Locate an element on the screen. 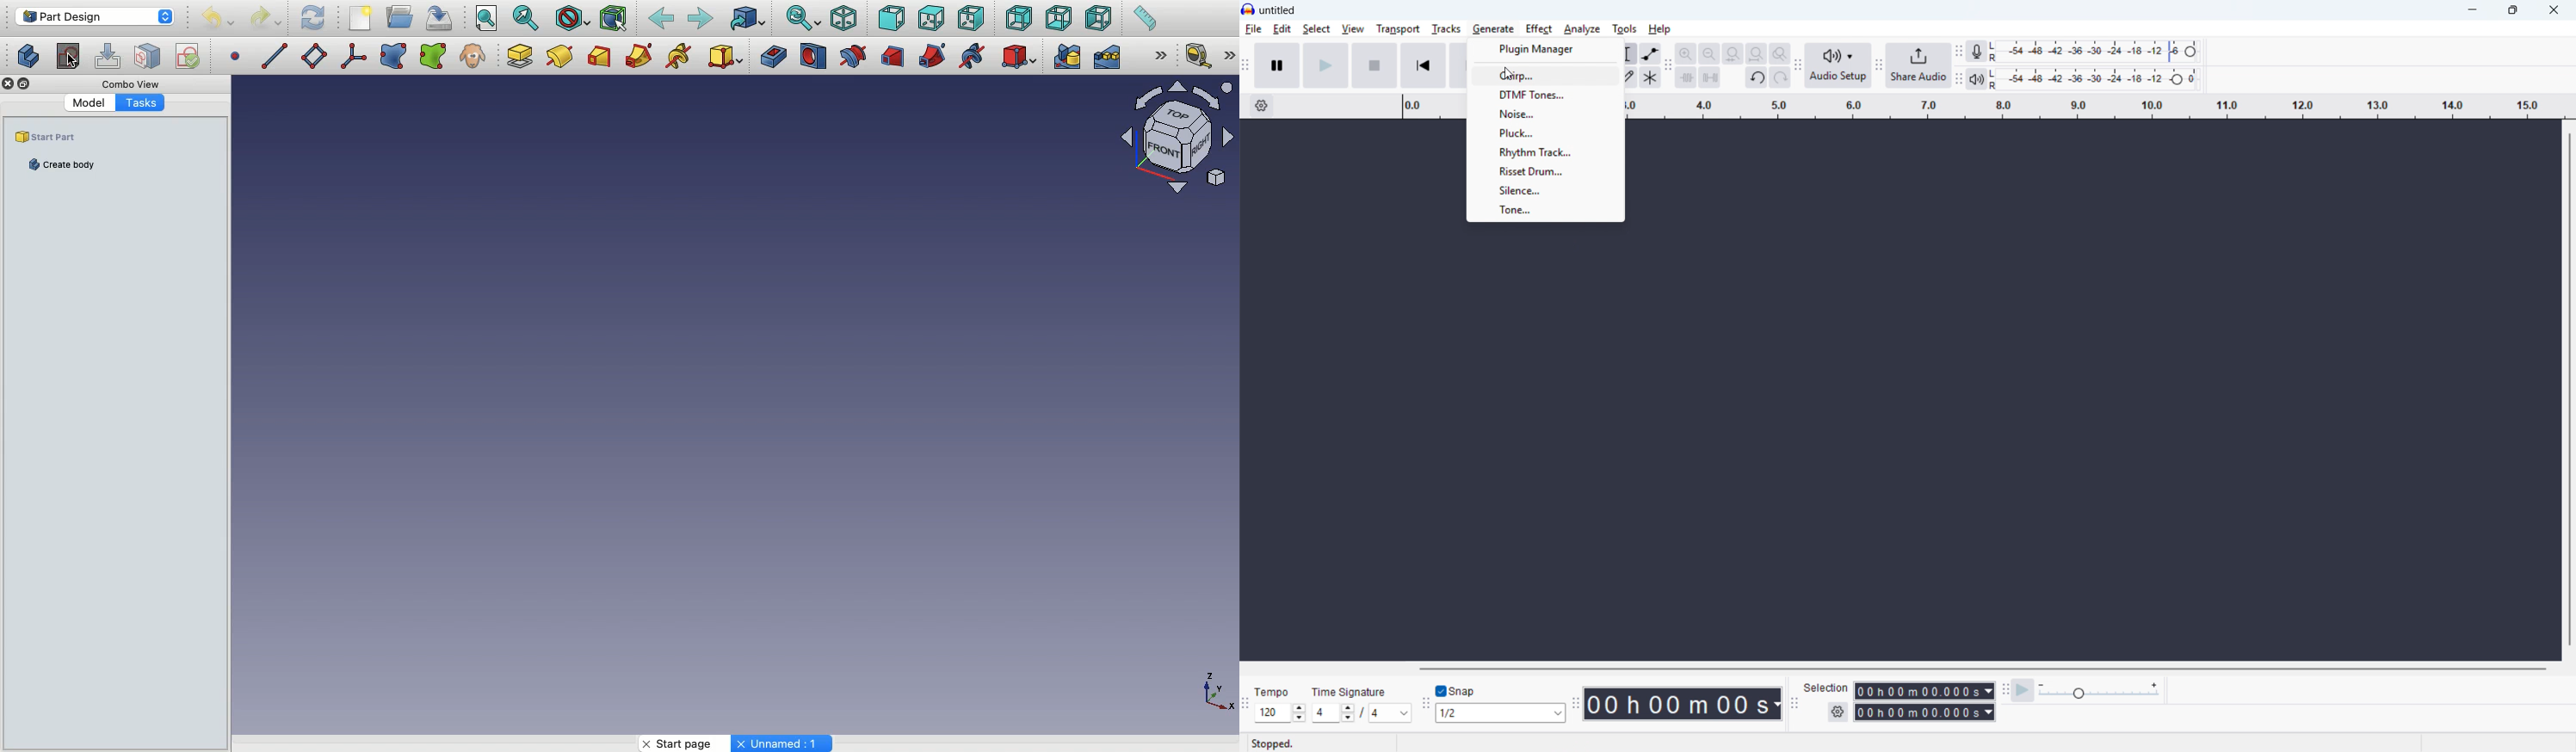 This screenshot has width=2576, height=756. Expand is located at coordinates (1163, 55).